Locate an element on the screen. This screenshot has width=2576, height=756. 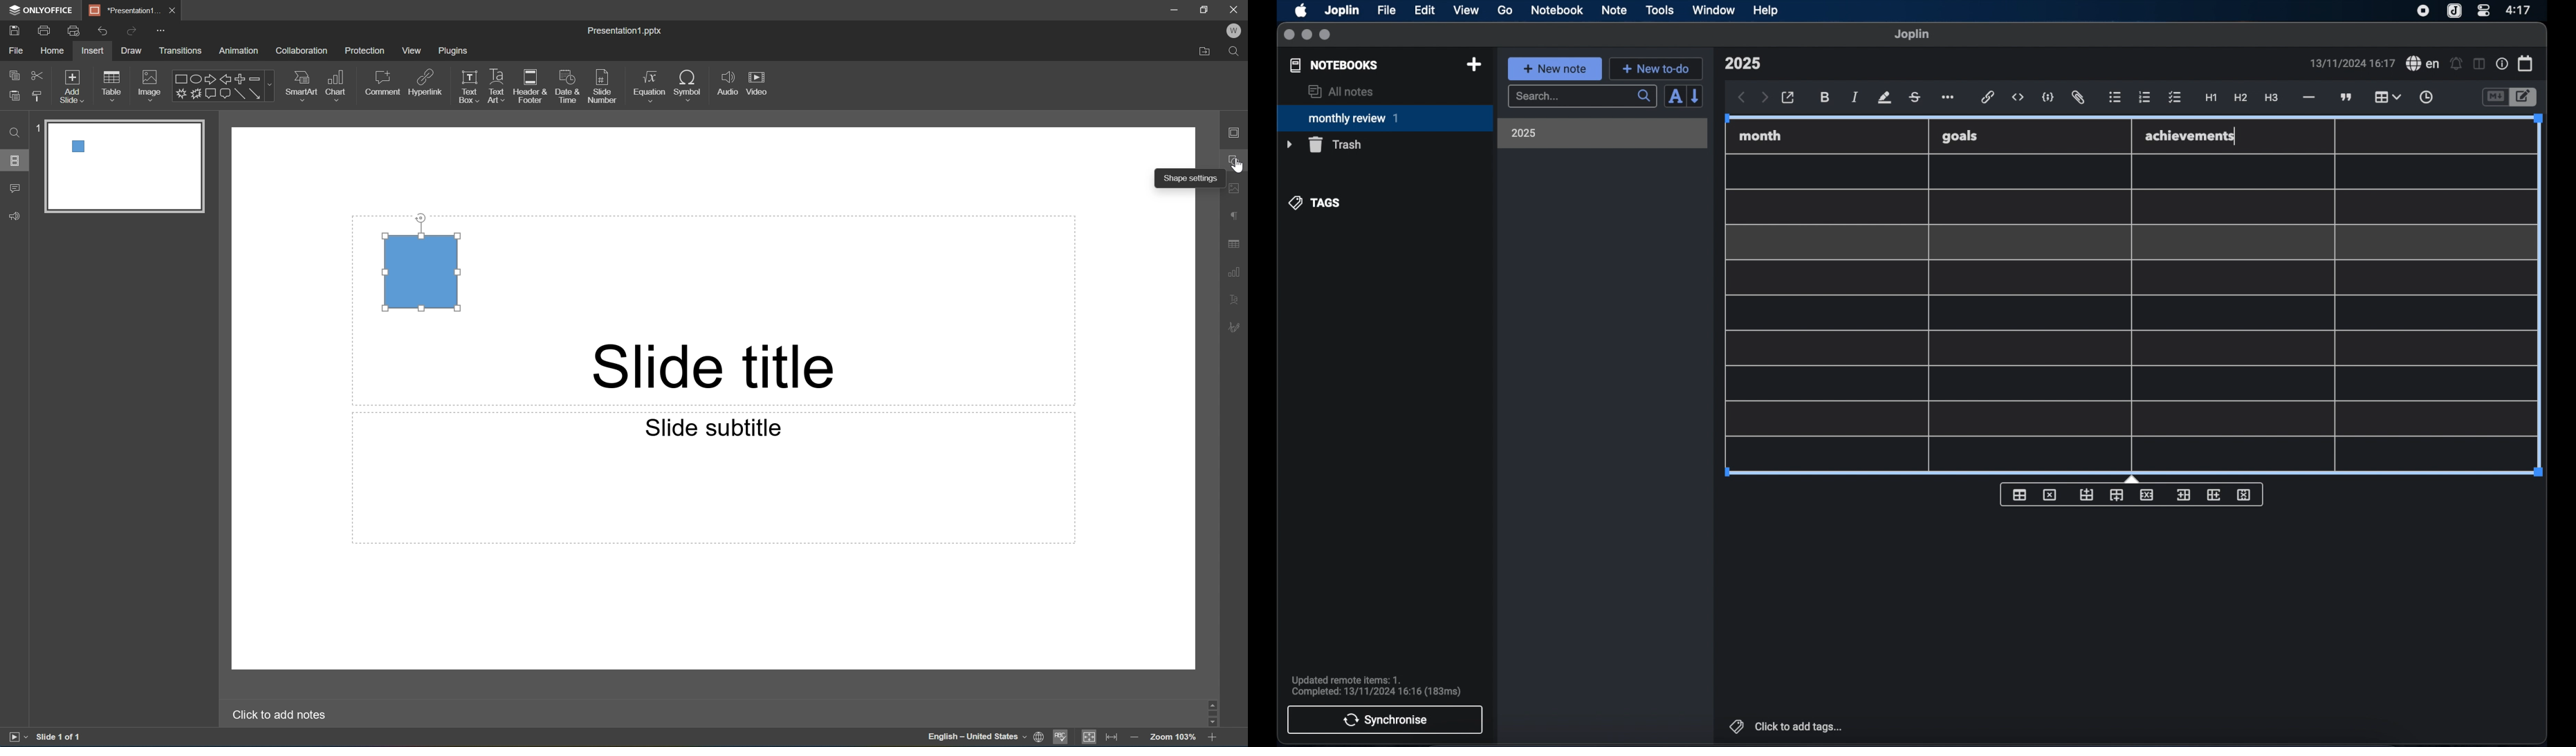
date is located at coordinates (2352, 63).